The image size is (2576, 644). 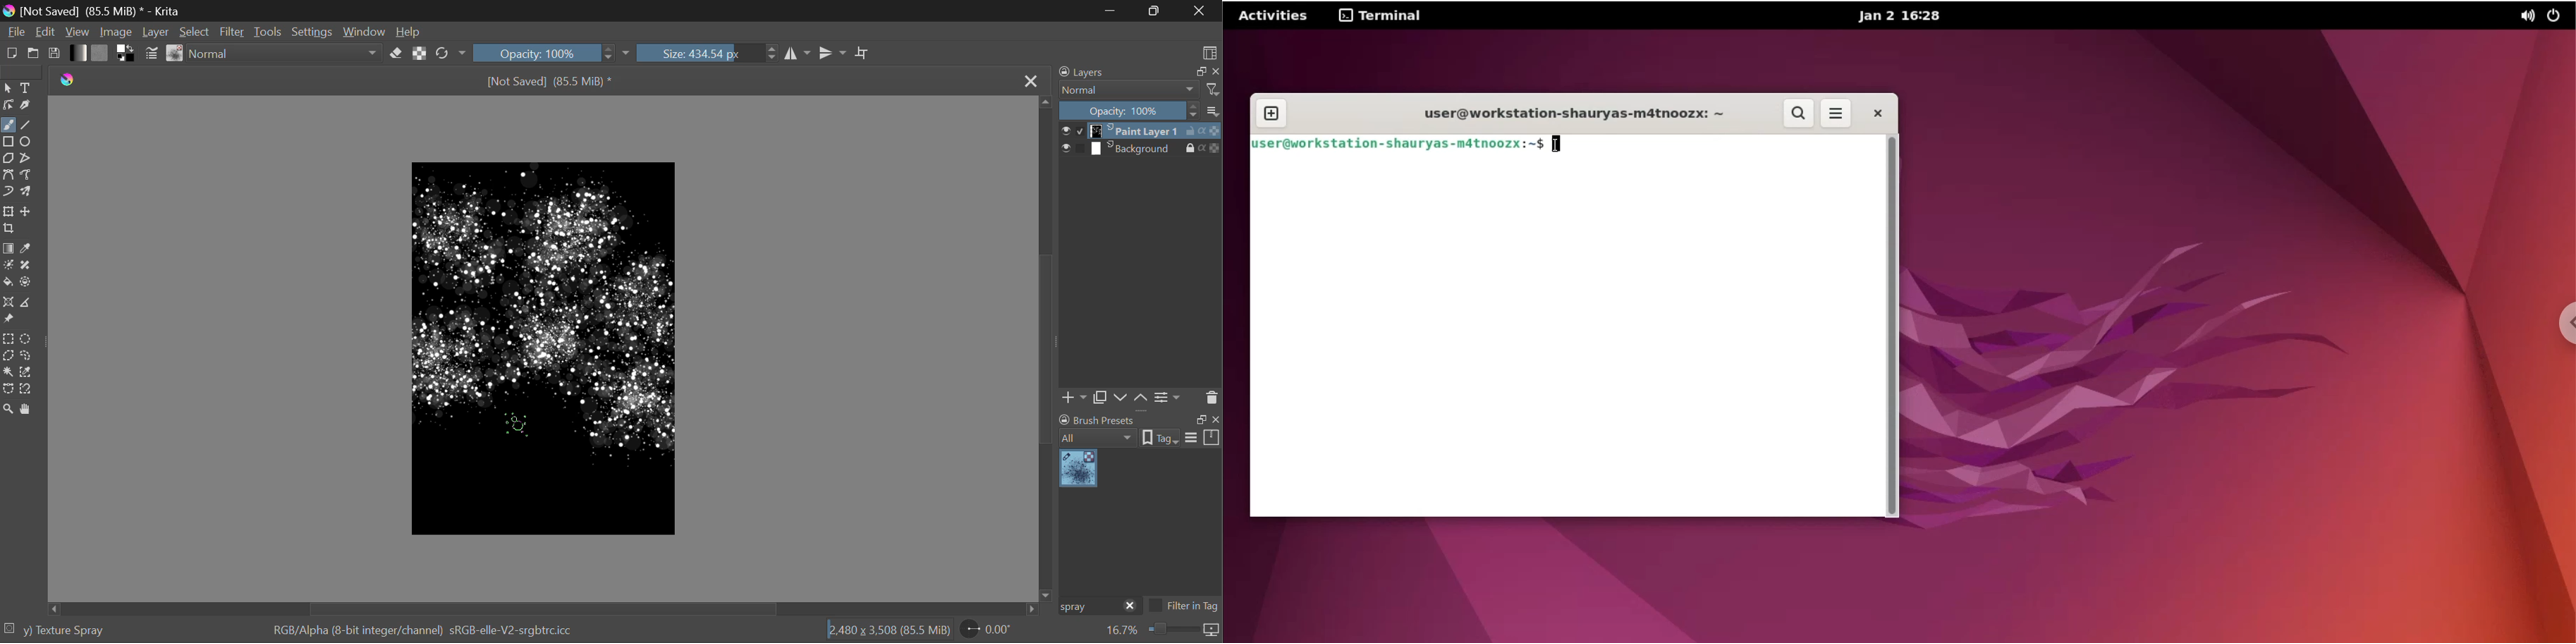 I want to click on icon, so click(x=1212, y=631).